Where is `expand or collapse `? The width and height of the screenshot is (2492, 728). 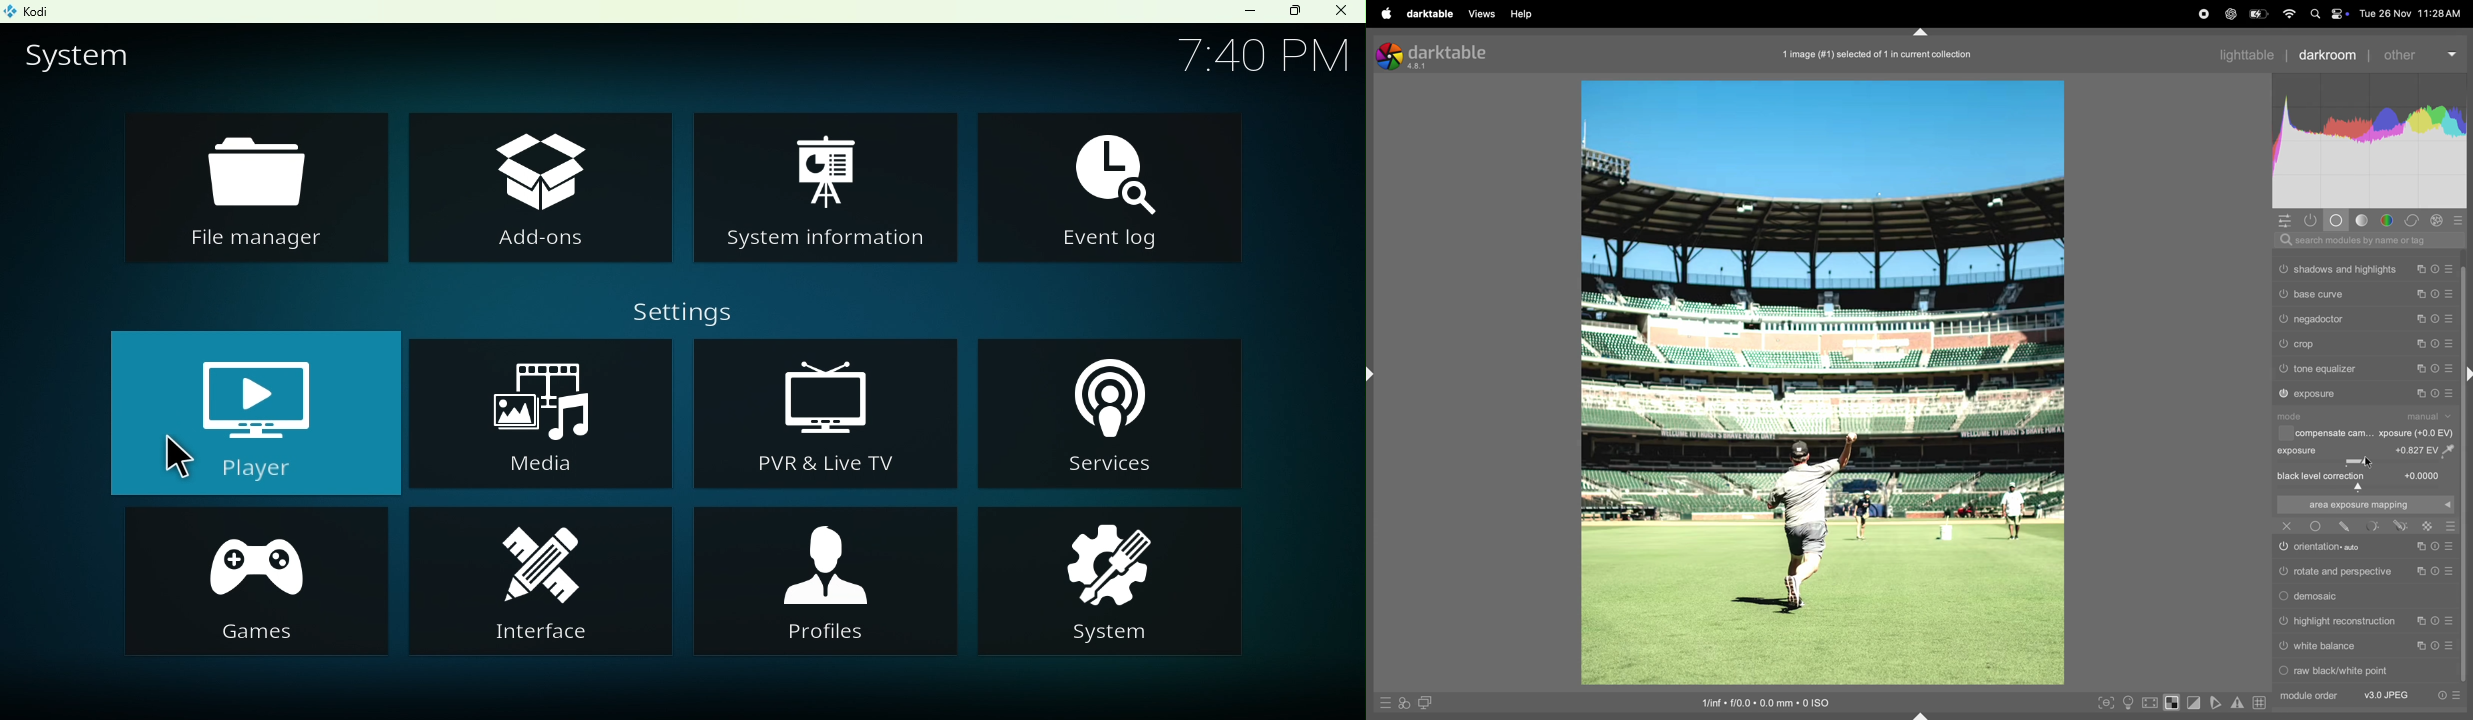 expand or collapse  is located at coordinates (1373, 375).